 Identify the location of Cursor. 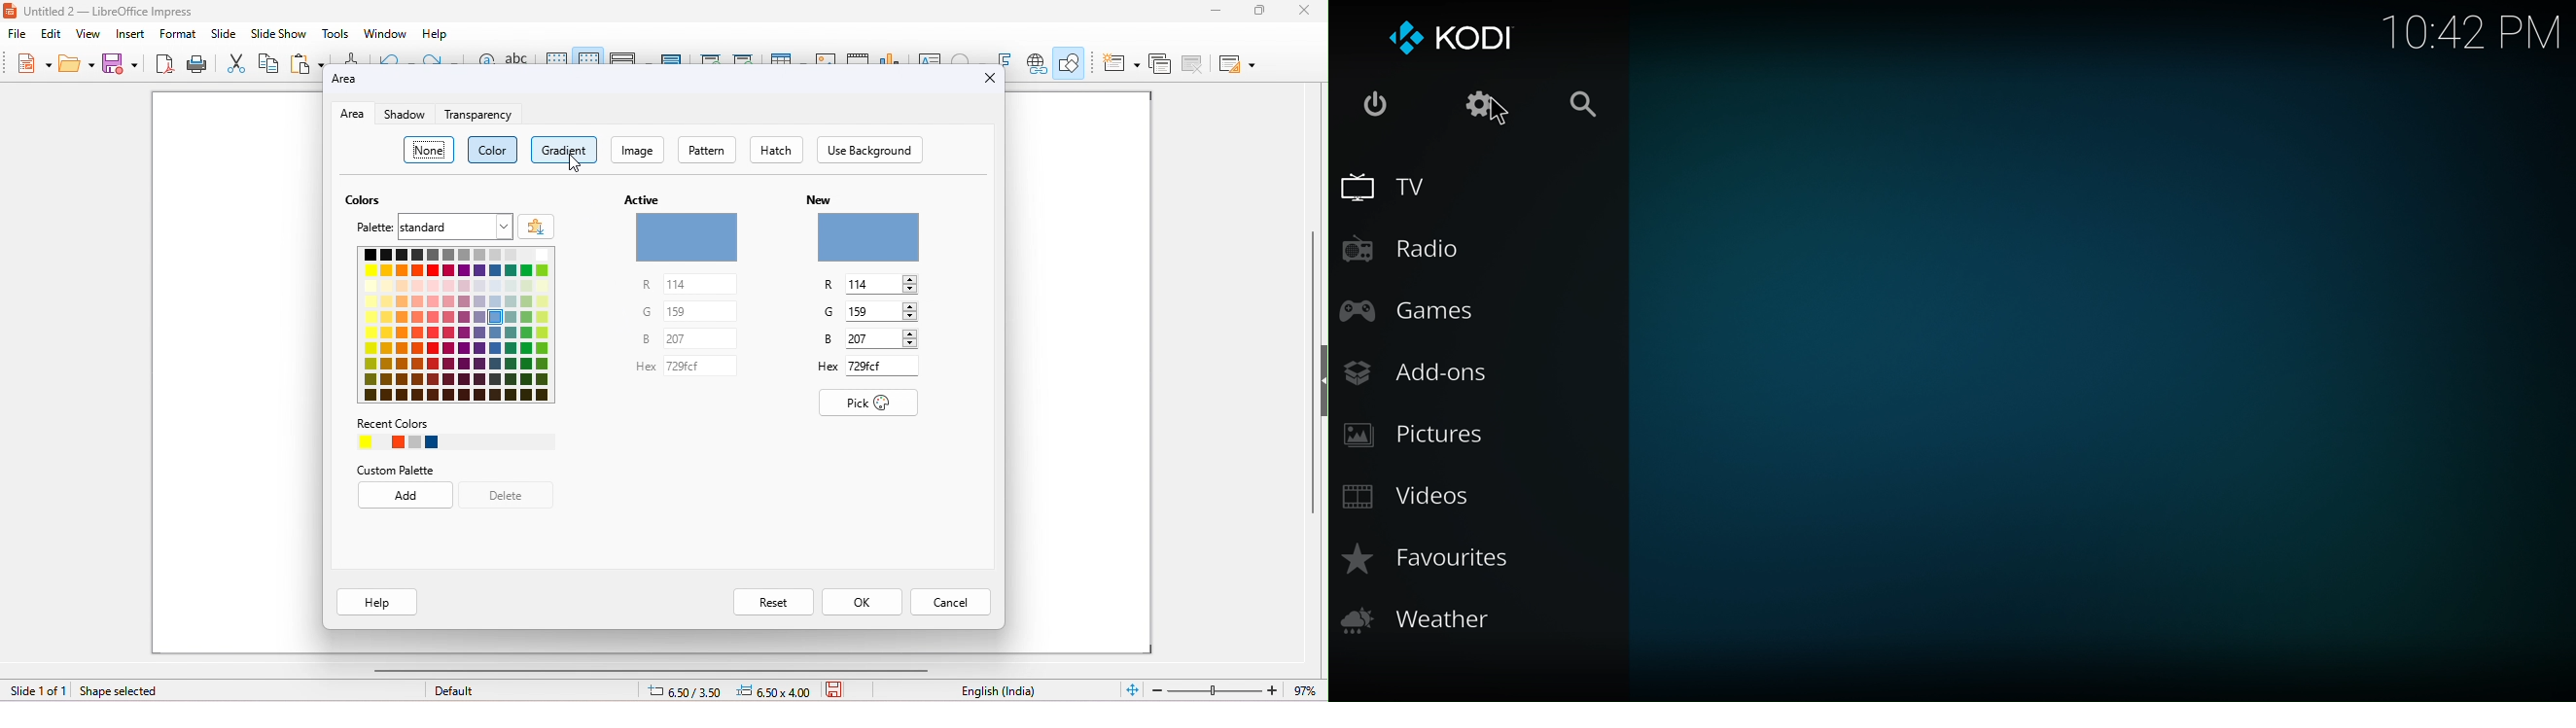
(1495, 114).